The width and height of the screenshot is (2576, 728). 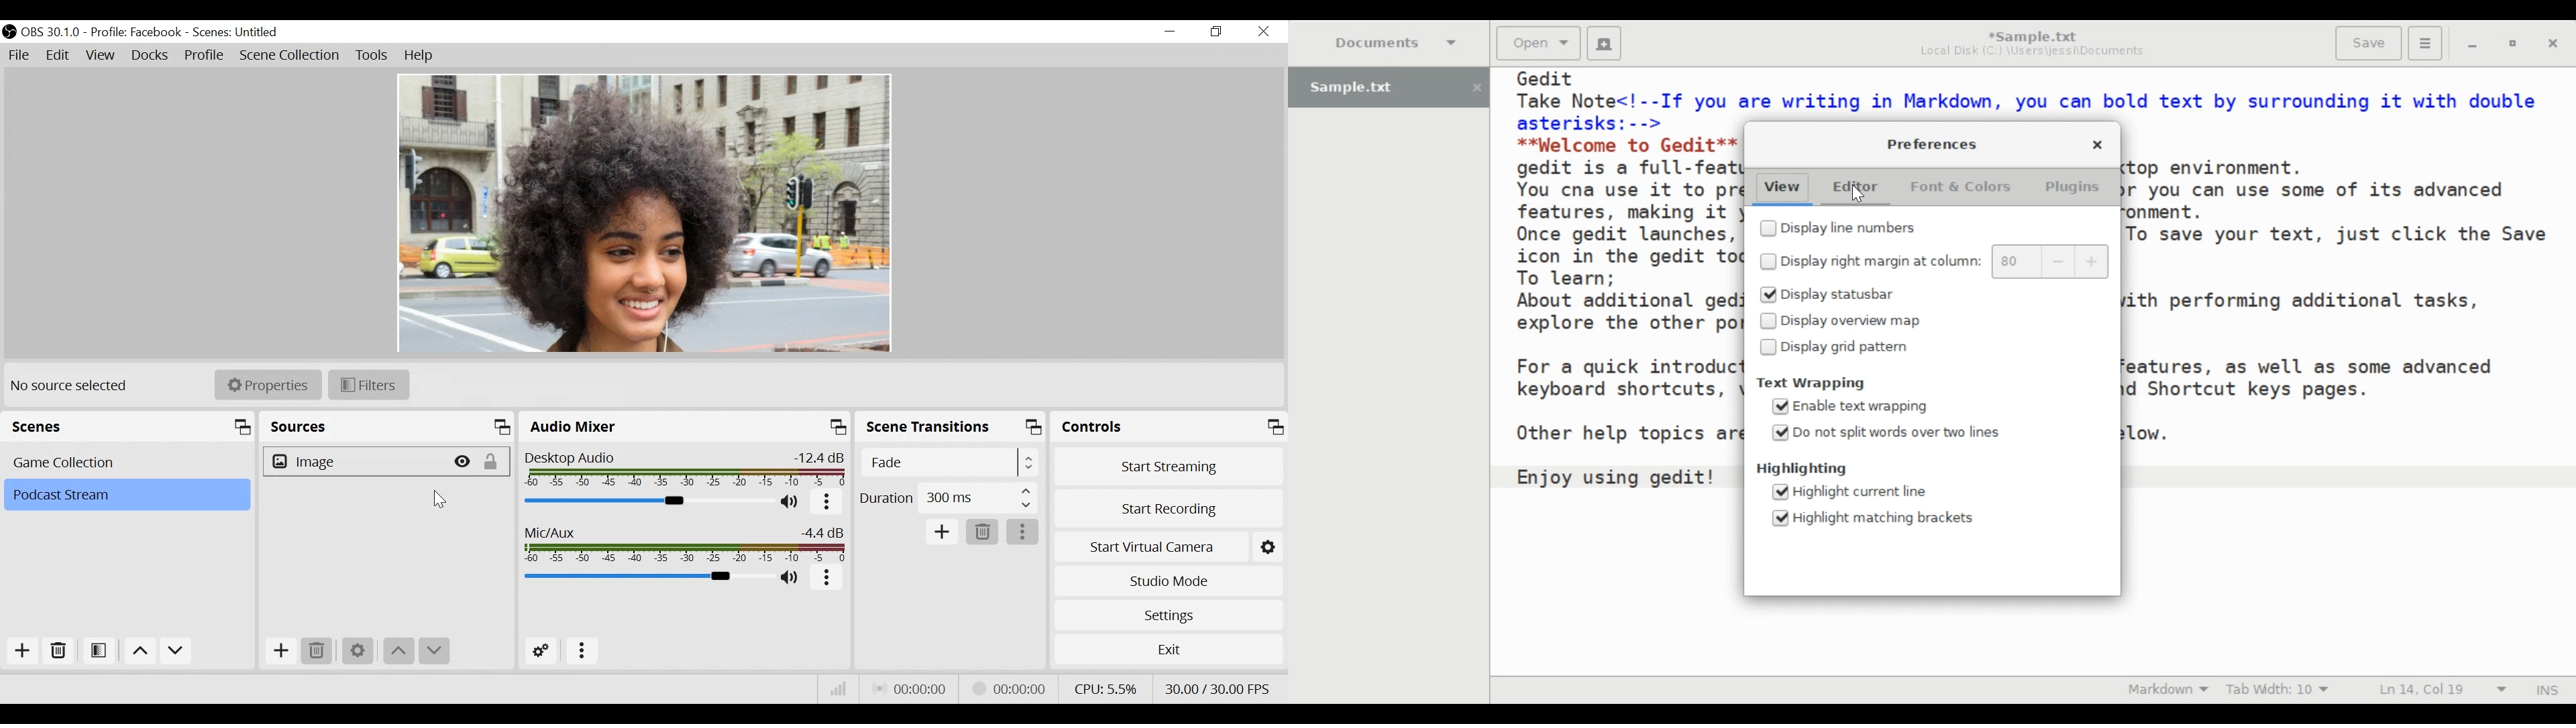 What do you see at coordinates (2367, 43) in the screenshot?
I see `Save` at bounding box center [2367, 43].